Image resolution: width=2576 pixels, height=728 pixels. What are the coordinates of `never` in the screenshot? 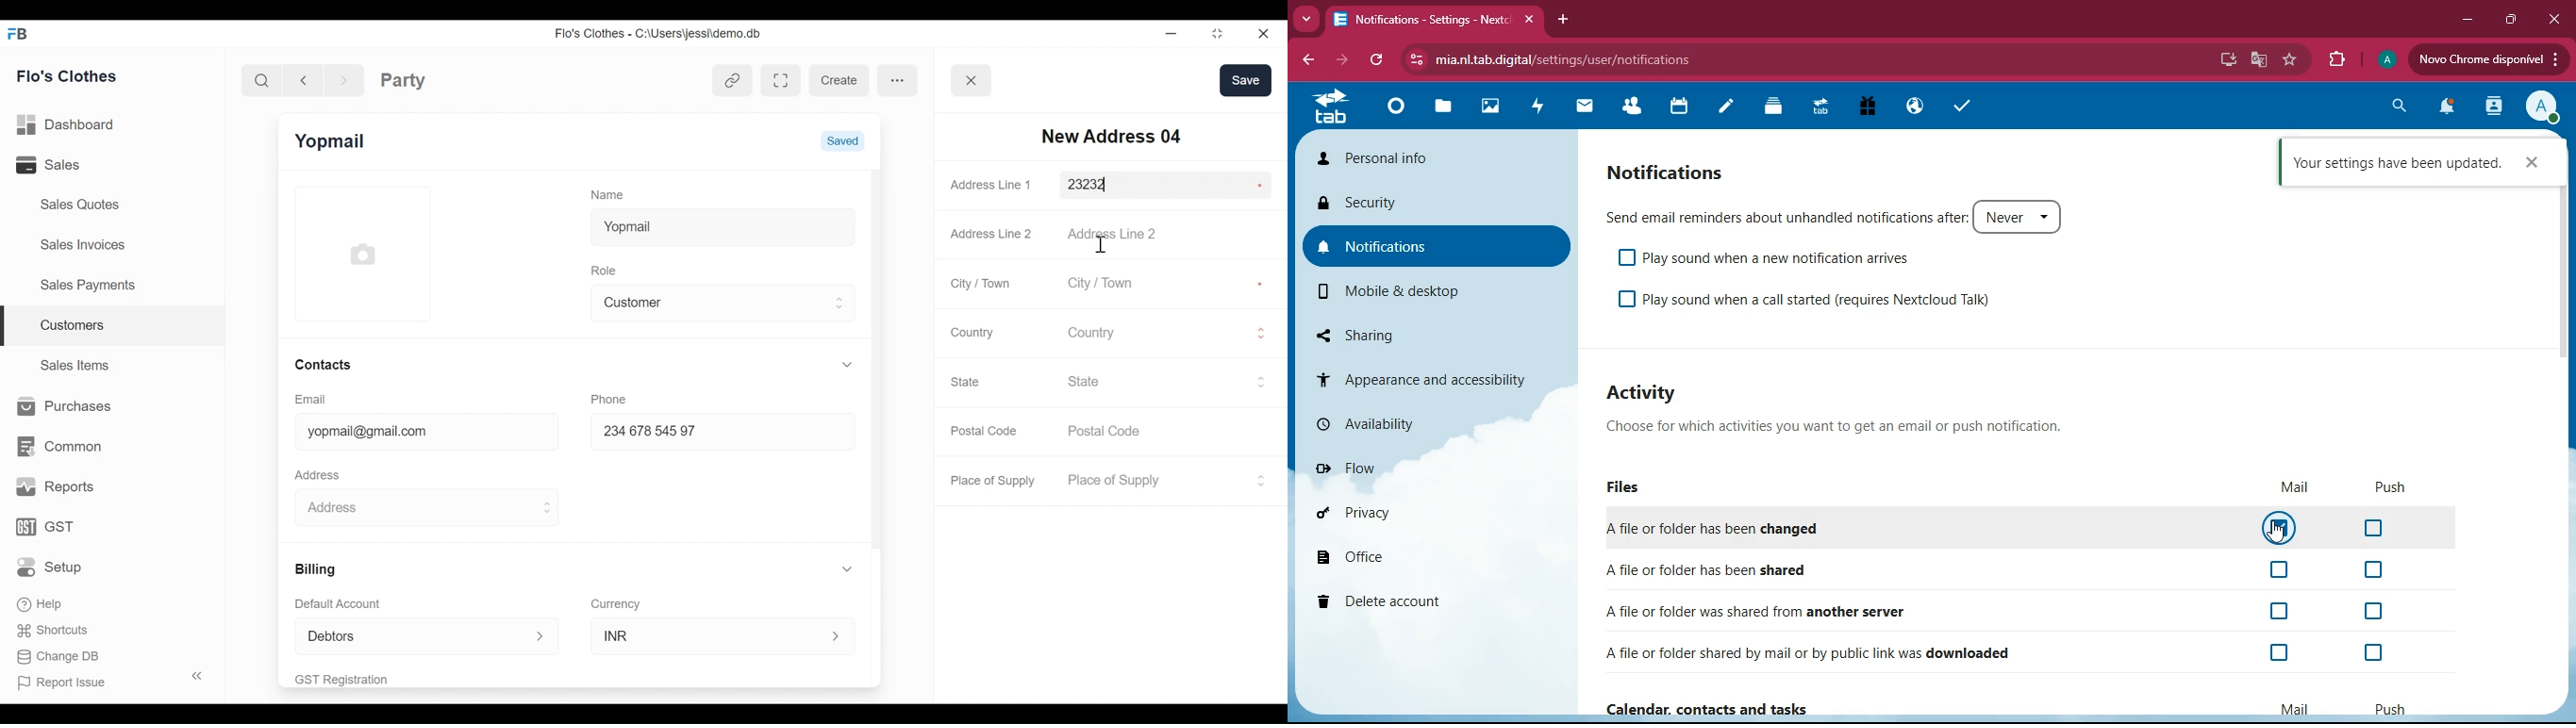 It's located at (2022, 216).